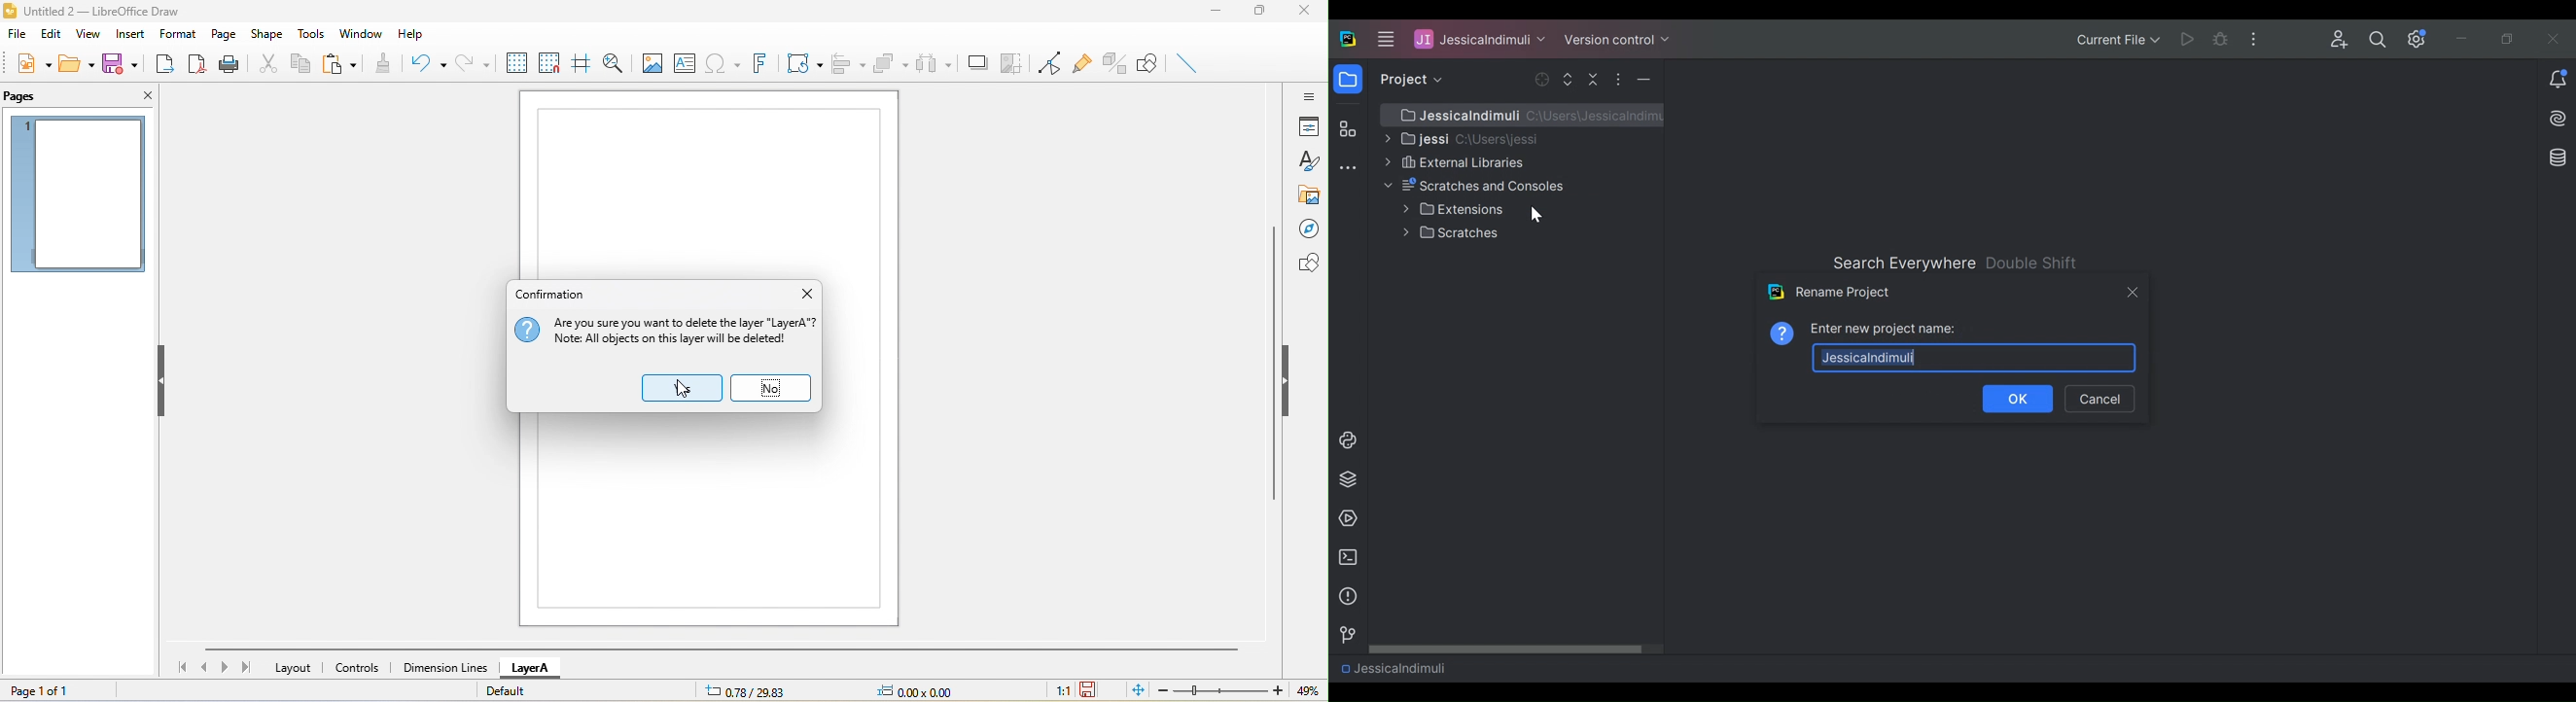 This screenshot has height=728, width=2576. What do you see at coordinates (167, 381) in the screenshot?
I see `Hide` at bounding box center [167, 381].